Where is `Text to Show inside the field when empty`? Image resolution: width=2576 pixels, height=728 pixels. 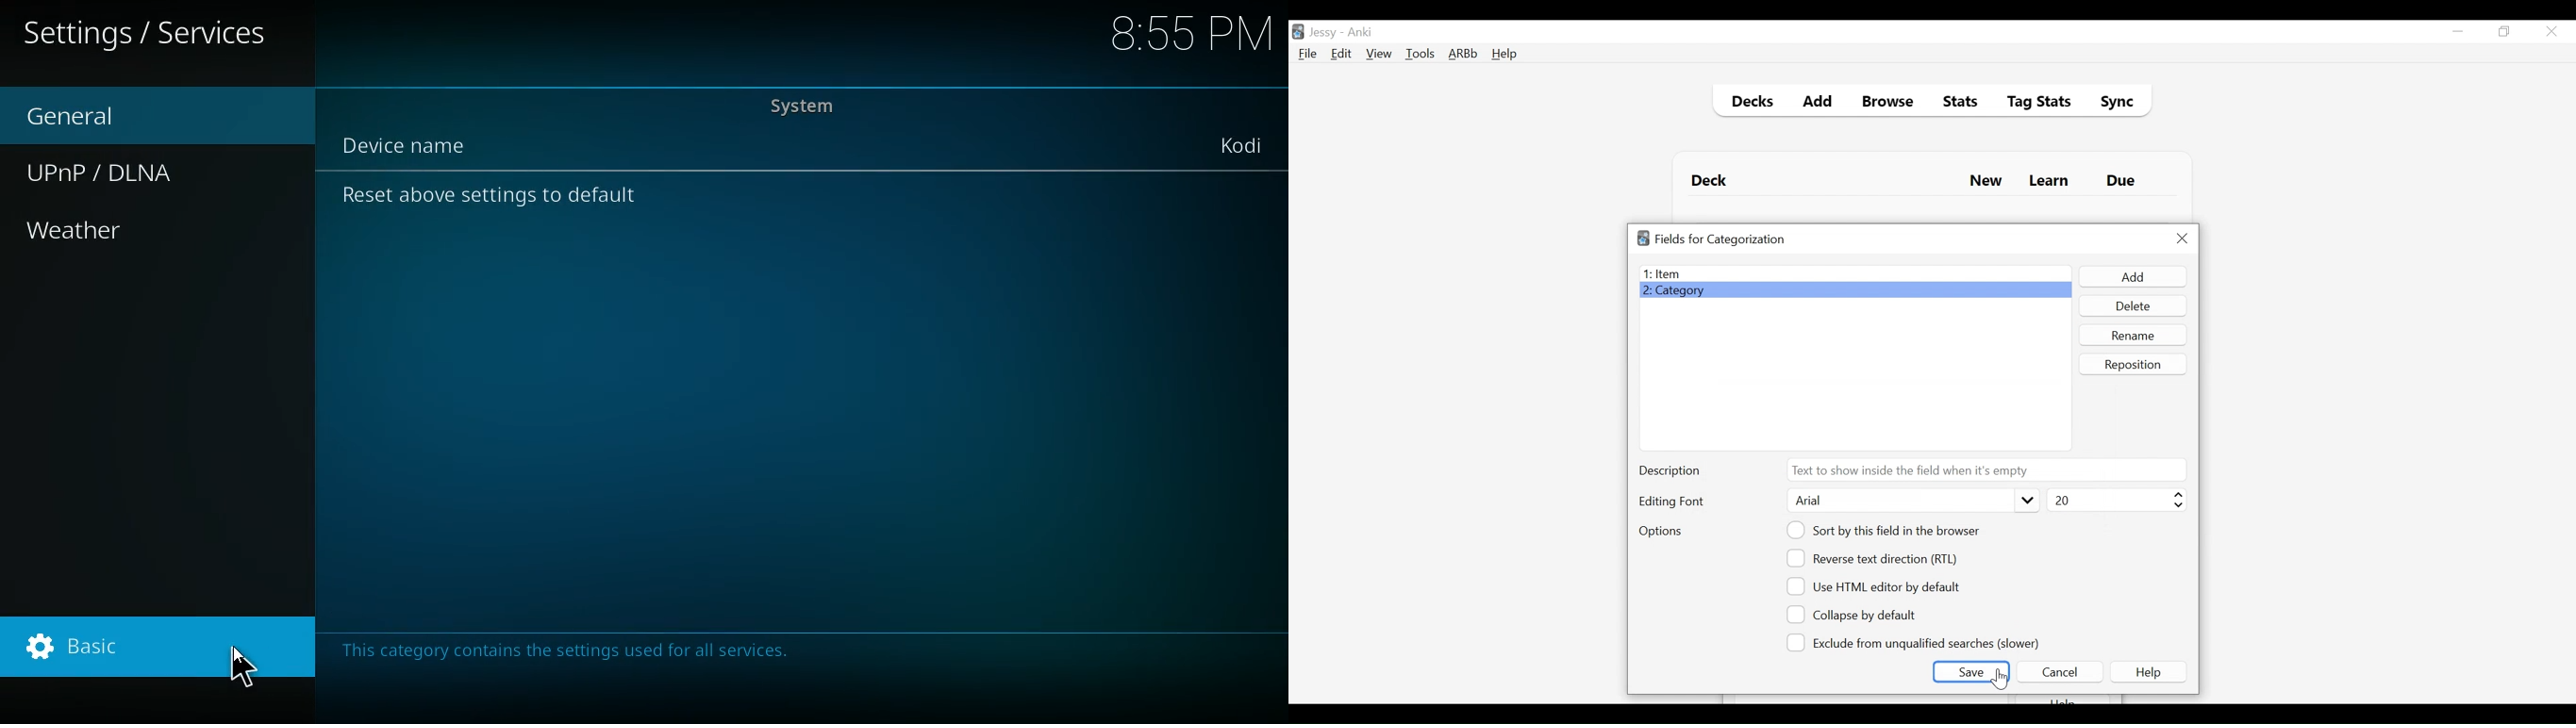
Text to Show inside the field when empty is located at coordinates (1985, 469).